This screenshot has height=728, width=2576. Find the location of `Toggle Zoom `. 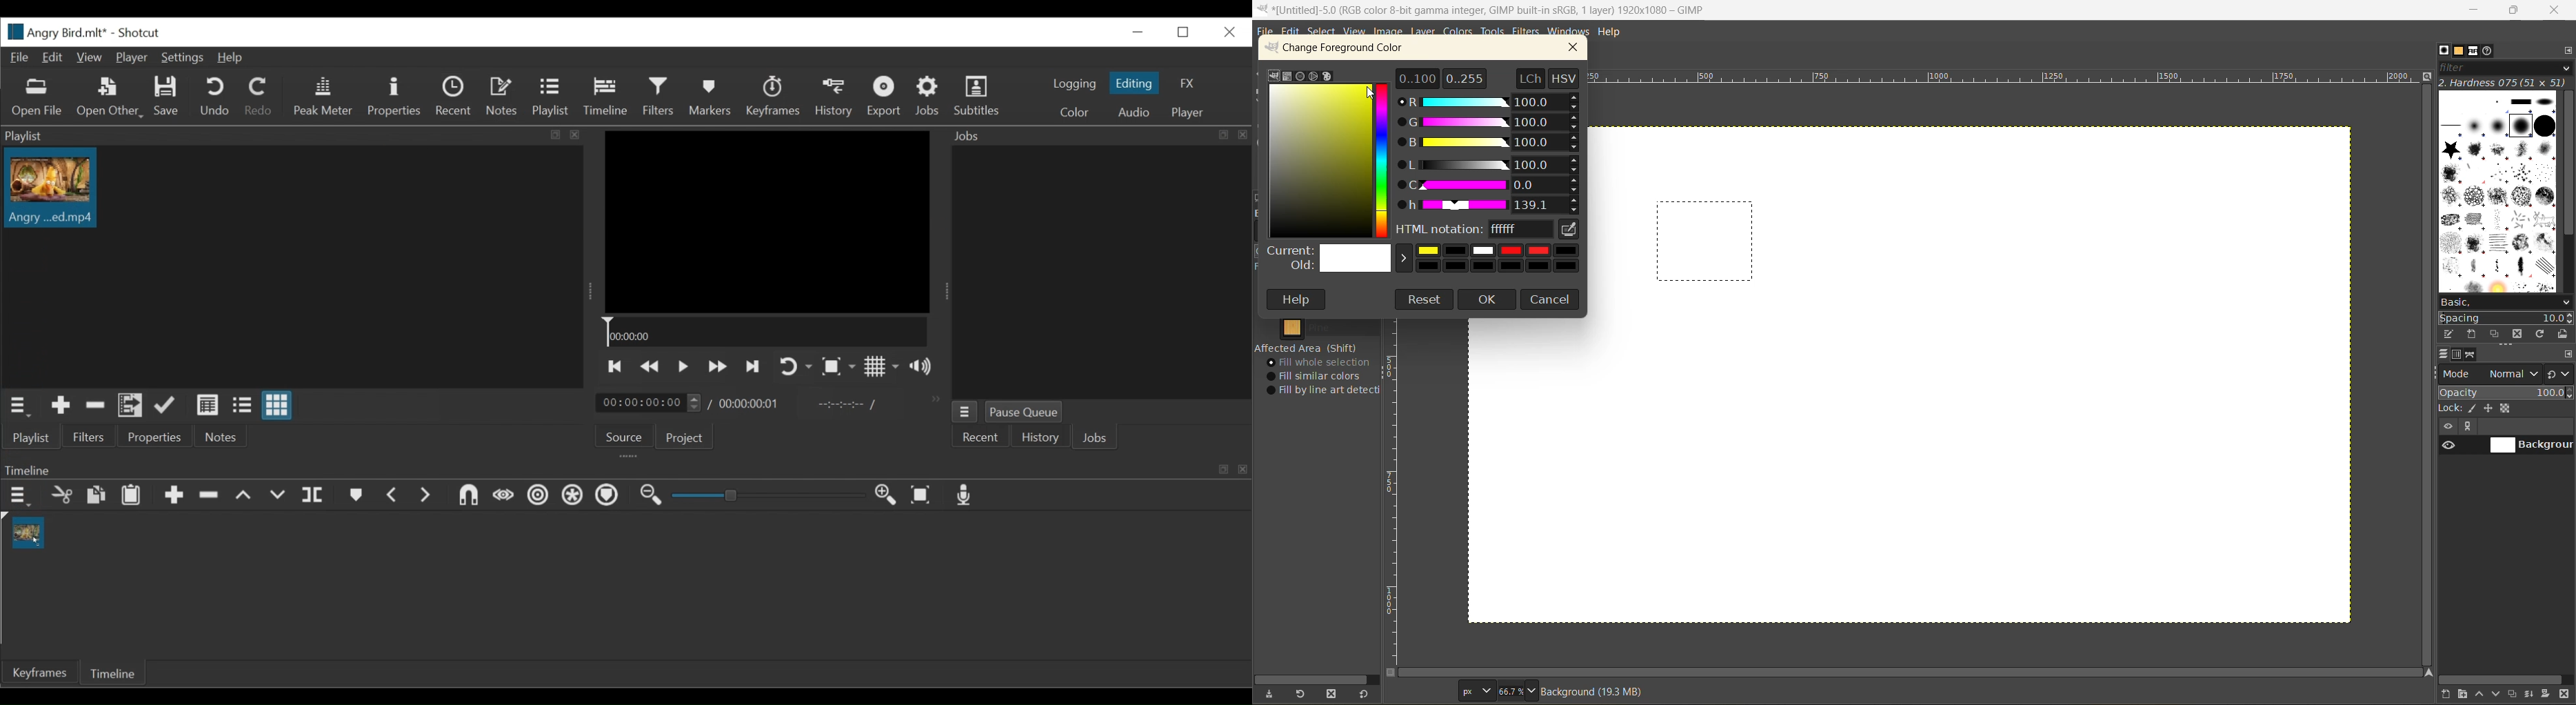

Toggle Zoom  is located at coordinates (839, 366).